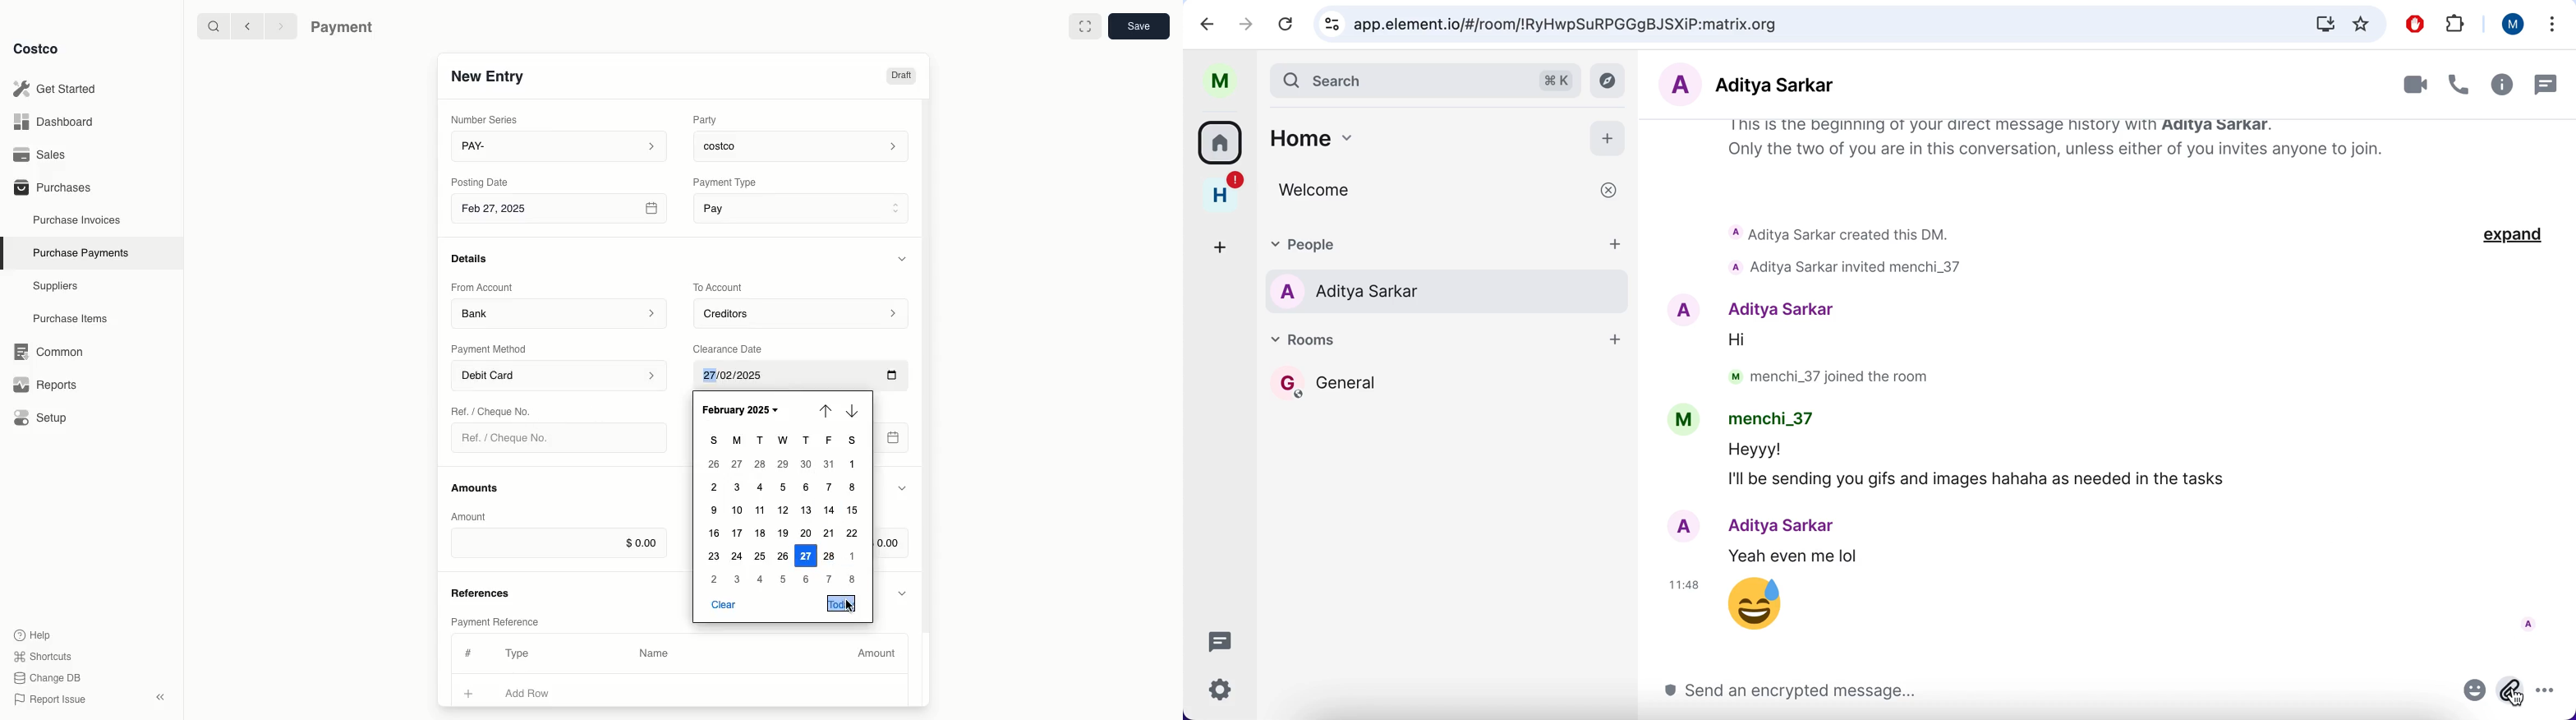 This screenshot has width=2576, height=728. What do you see at coordinates (723, 603) in the screenshot?
I see `Clear` at bounding box center [723, 603].